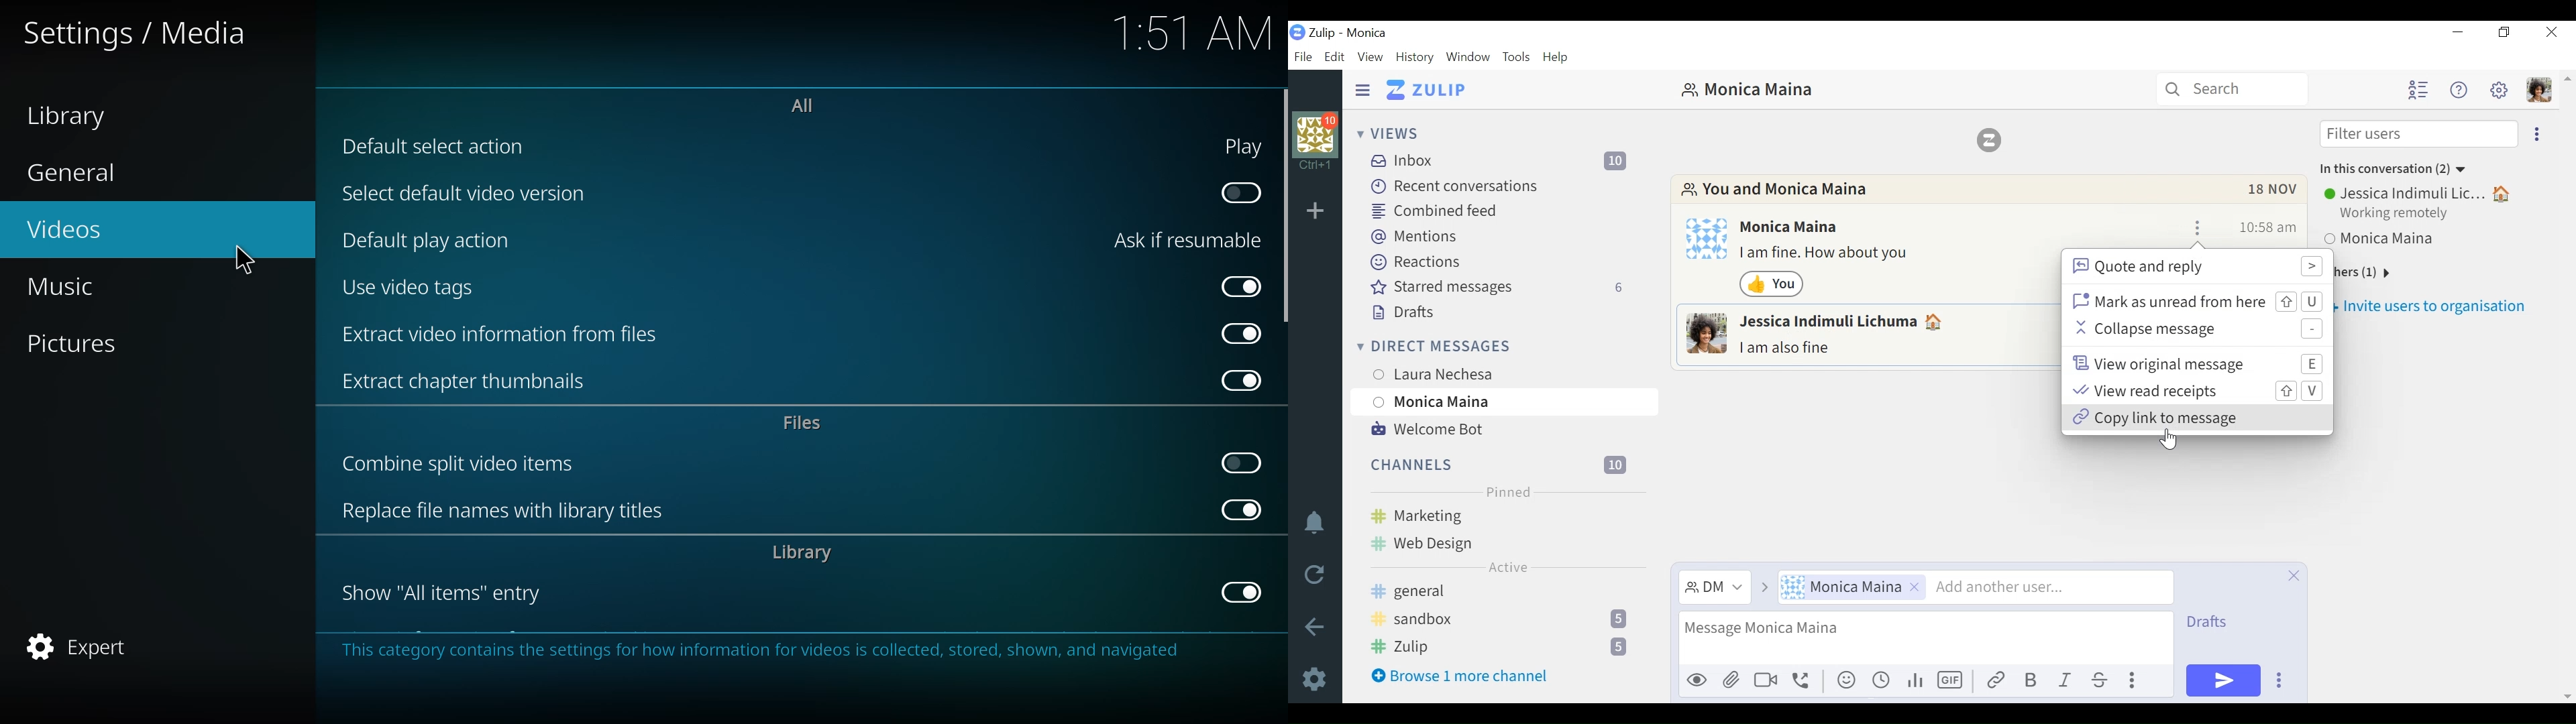  Describe the element at coordinates (244, 259) in the screenshot. I see `cursor` at that location.